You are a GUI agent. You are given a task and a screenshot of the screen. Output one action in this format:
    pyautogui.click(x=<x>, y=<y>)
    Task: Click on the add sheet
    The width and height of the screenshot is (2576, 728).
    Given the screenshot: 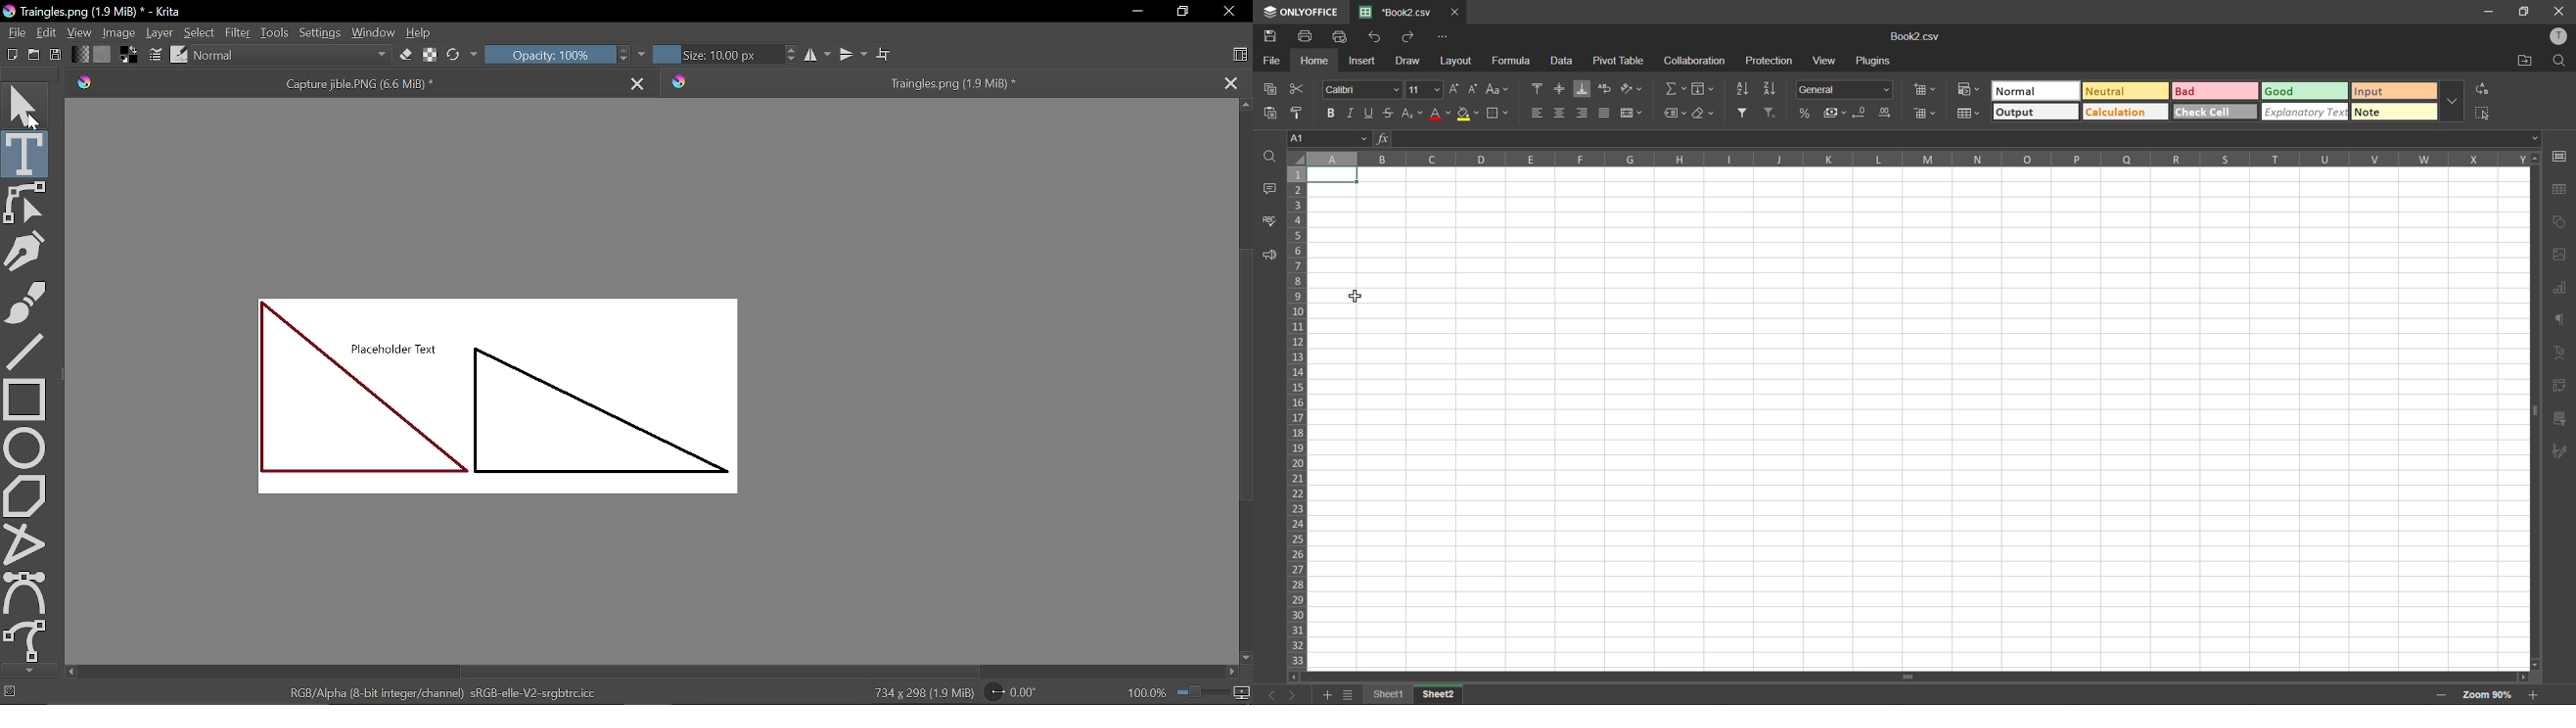 What is the action you would take?
    pyautogui.click(x=1328, y=695)
    